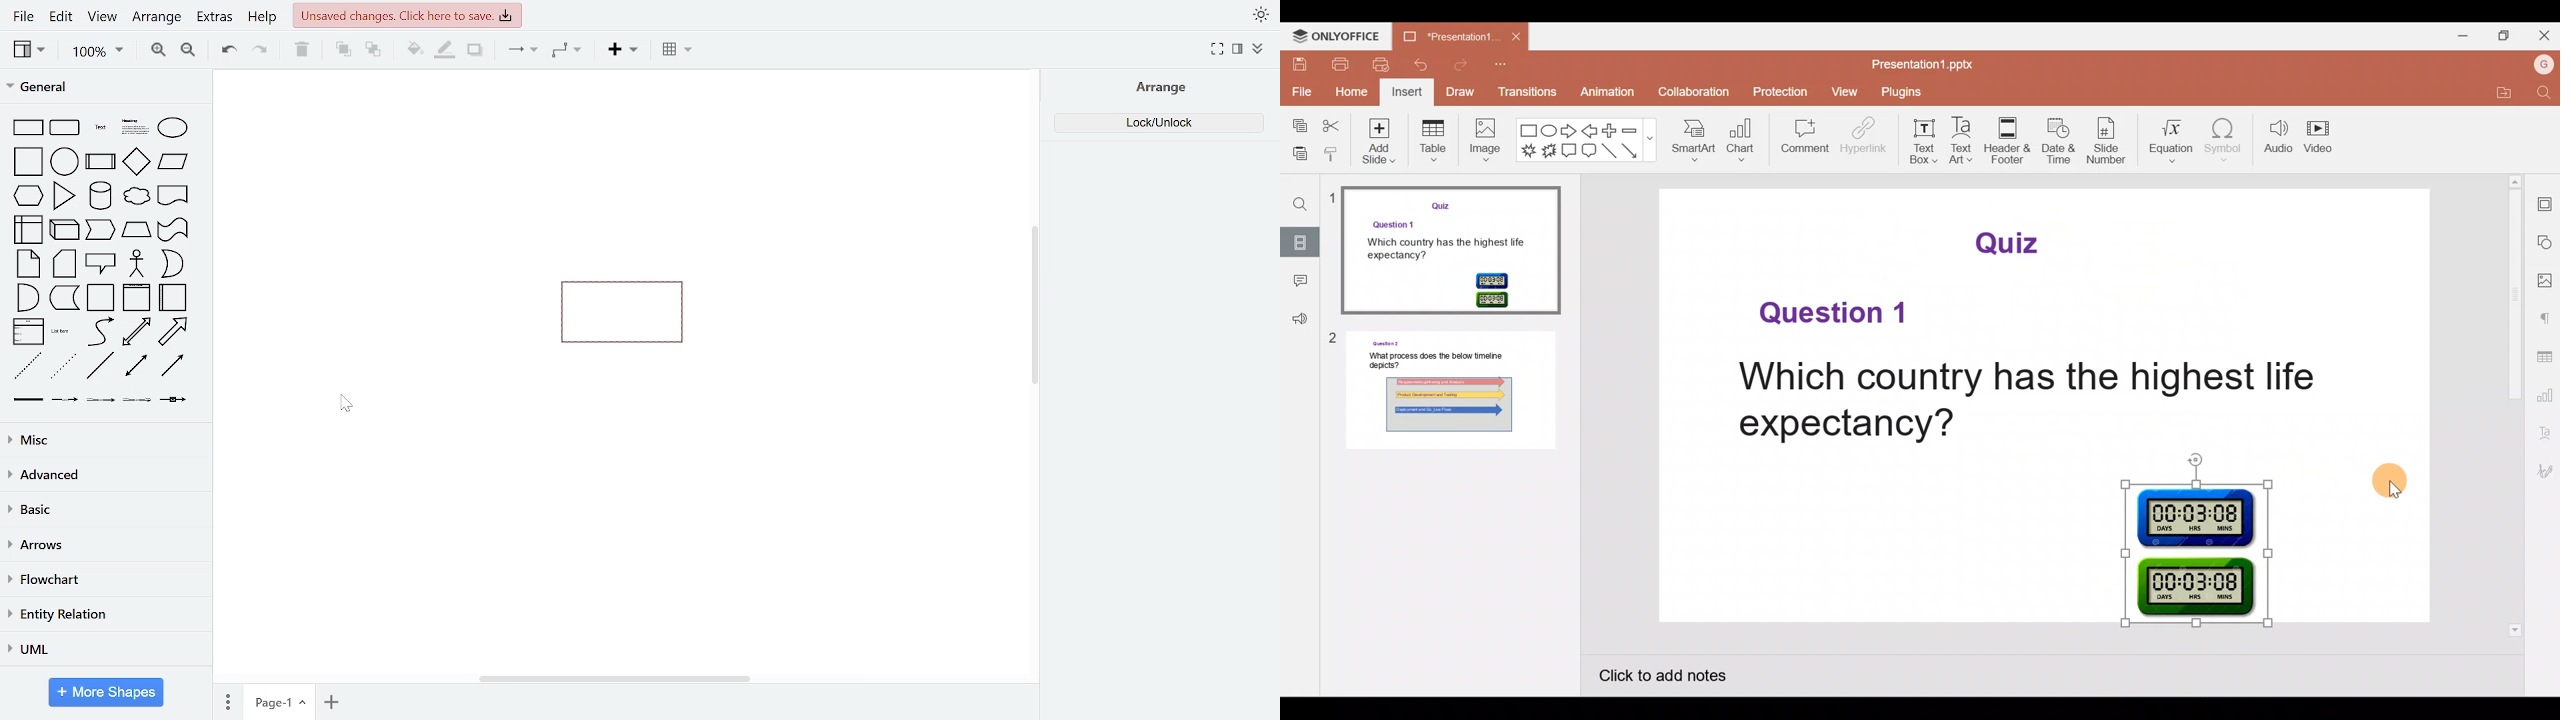  Describe the element at coordinates (1780, 91) in the screenshot. I see `Protection` at that location.